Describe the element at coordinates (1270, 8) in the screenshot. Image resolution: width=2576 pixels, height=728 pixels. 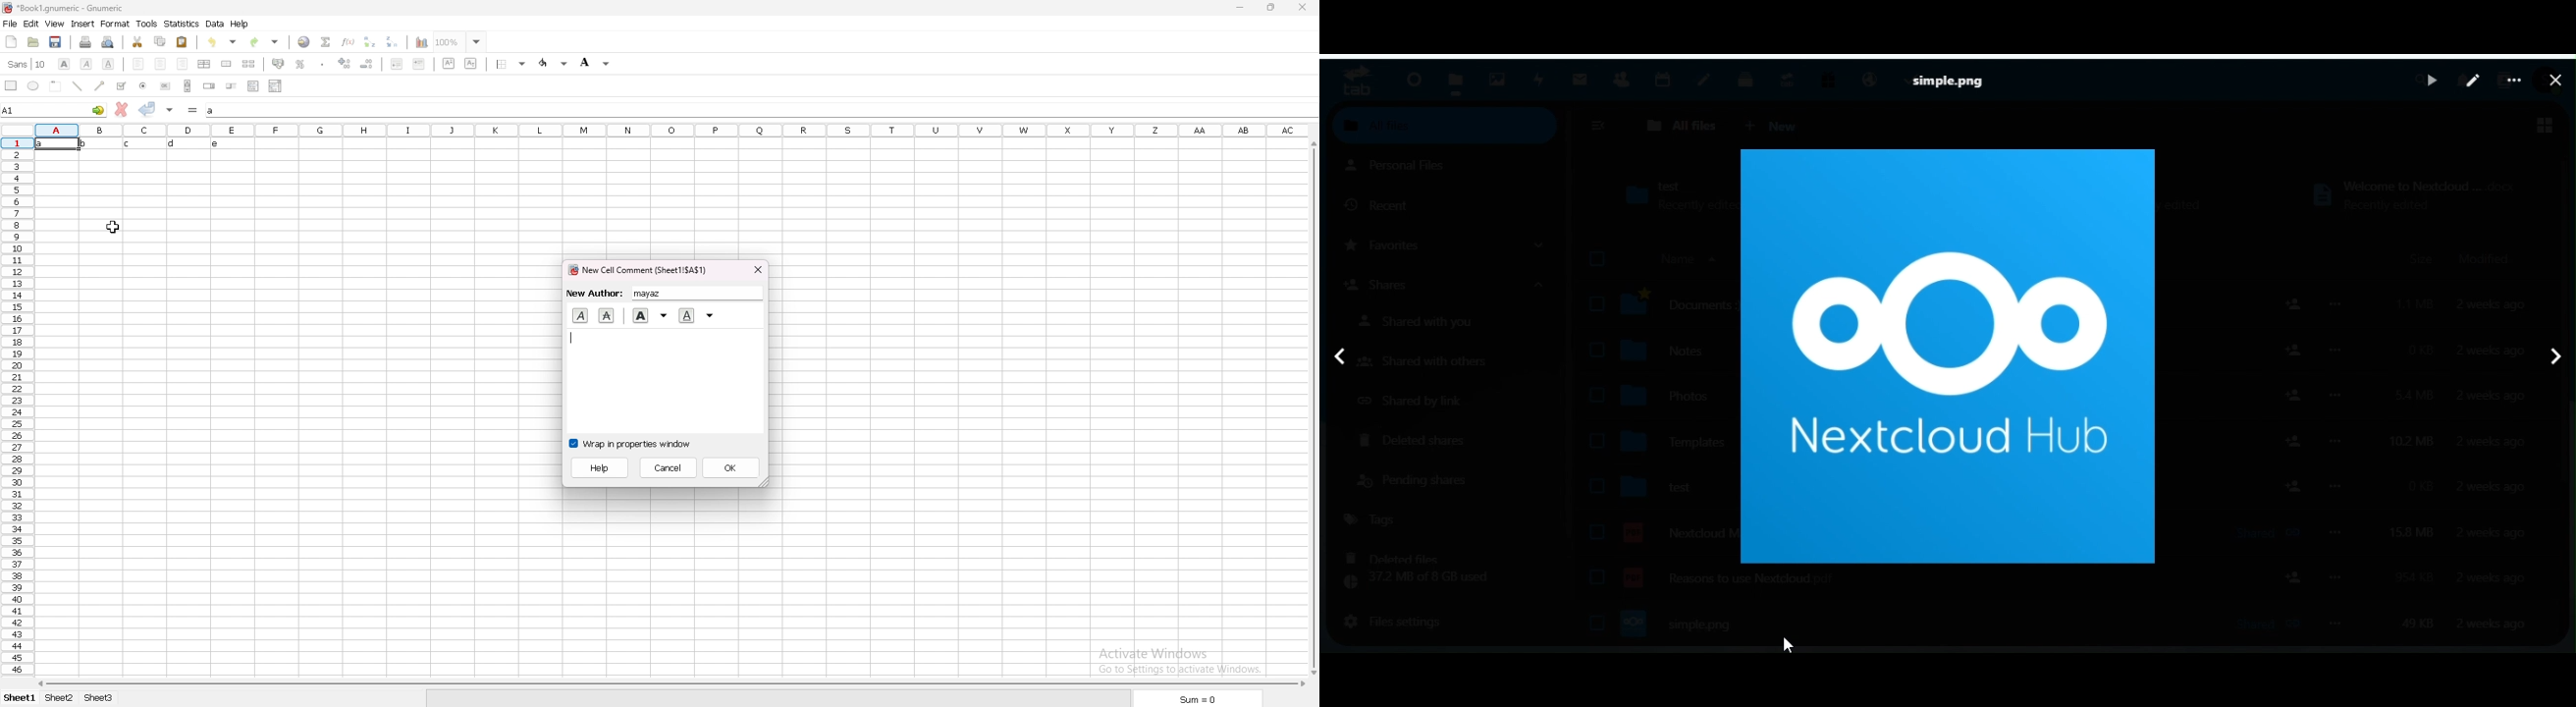
I see `resize` at that location.